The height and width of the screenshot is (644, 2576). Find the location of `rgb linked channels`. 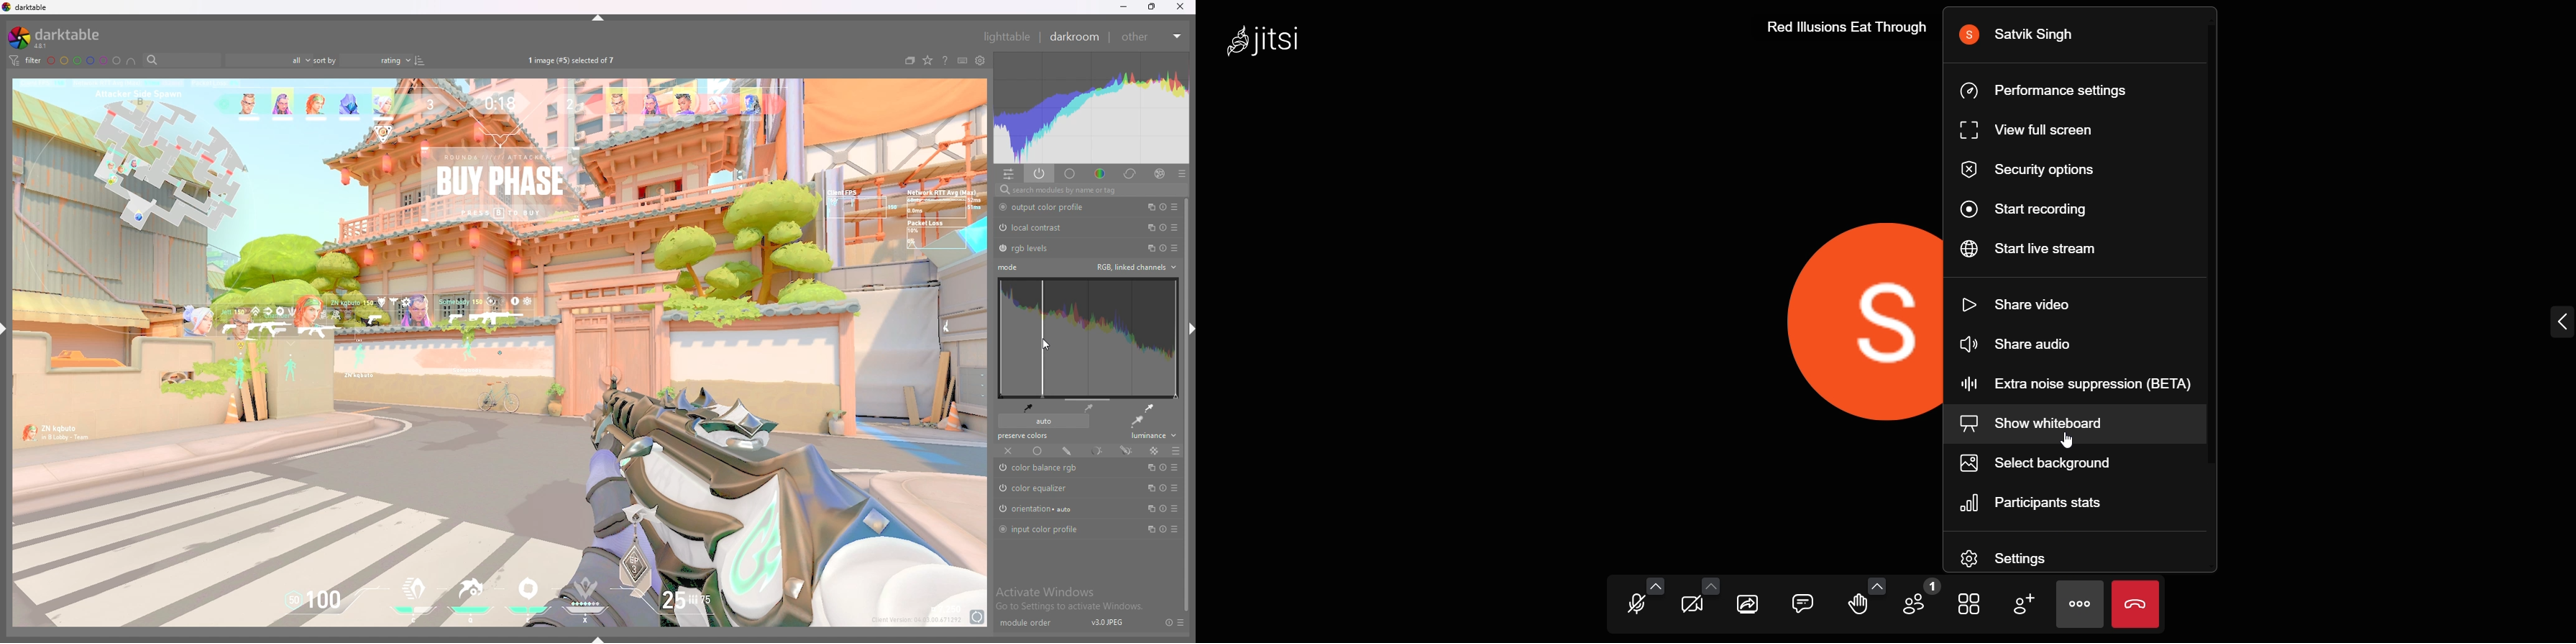

rgb linked channels is located at coordinates (1136, 267).